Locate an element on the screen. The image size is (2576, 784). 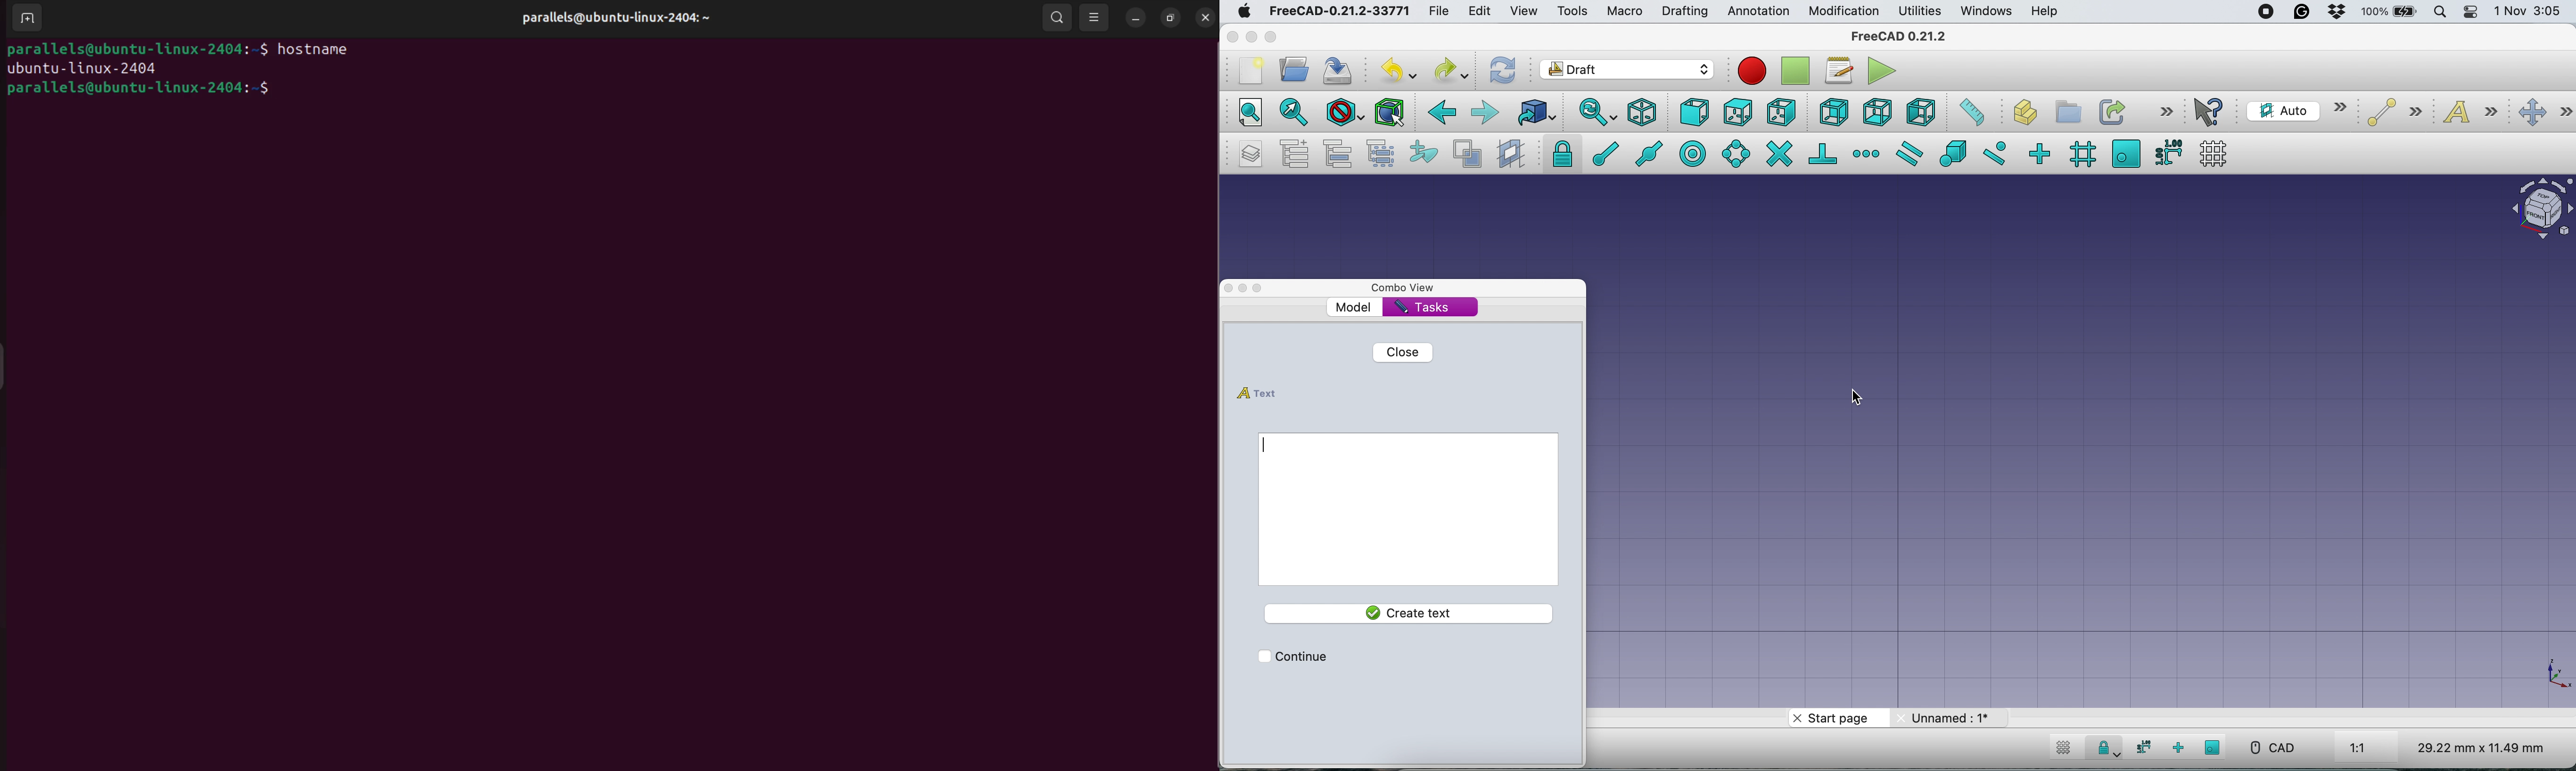
refresh is located at coordinates (1501, 69).